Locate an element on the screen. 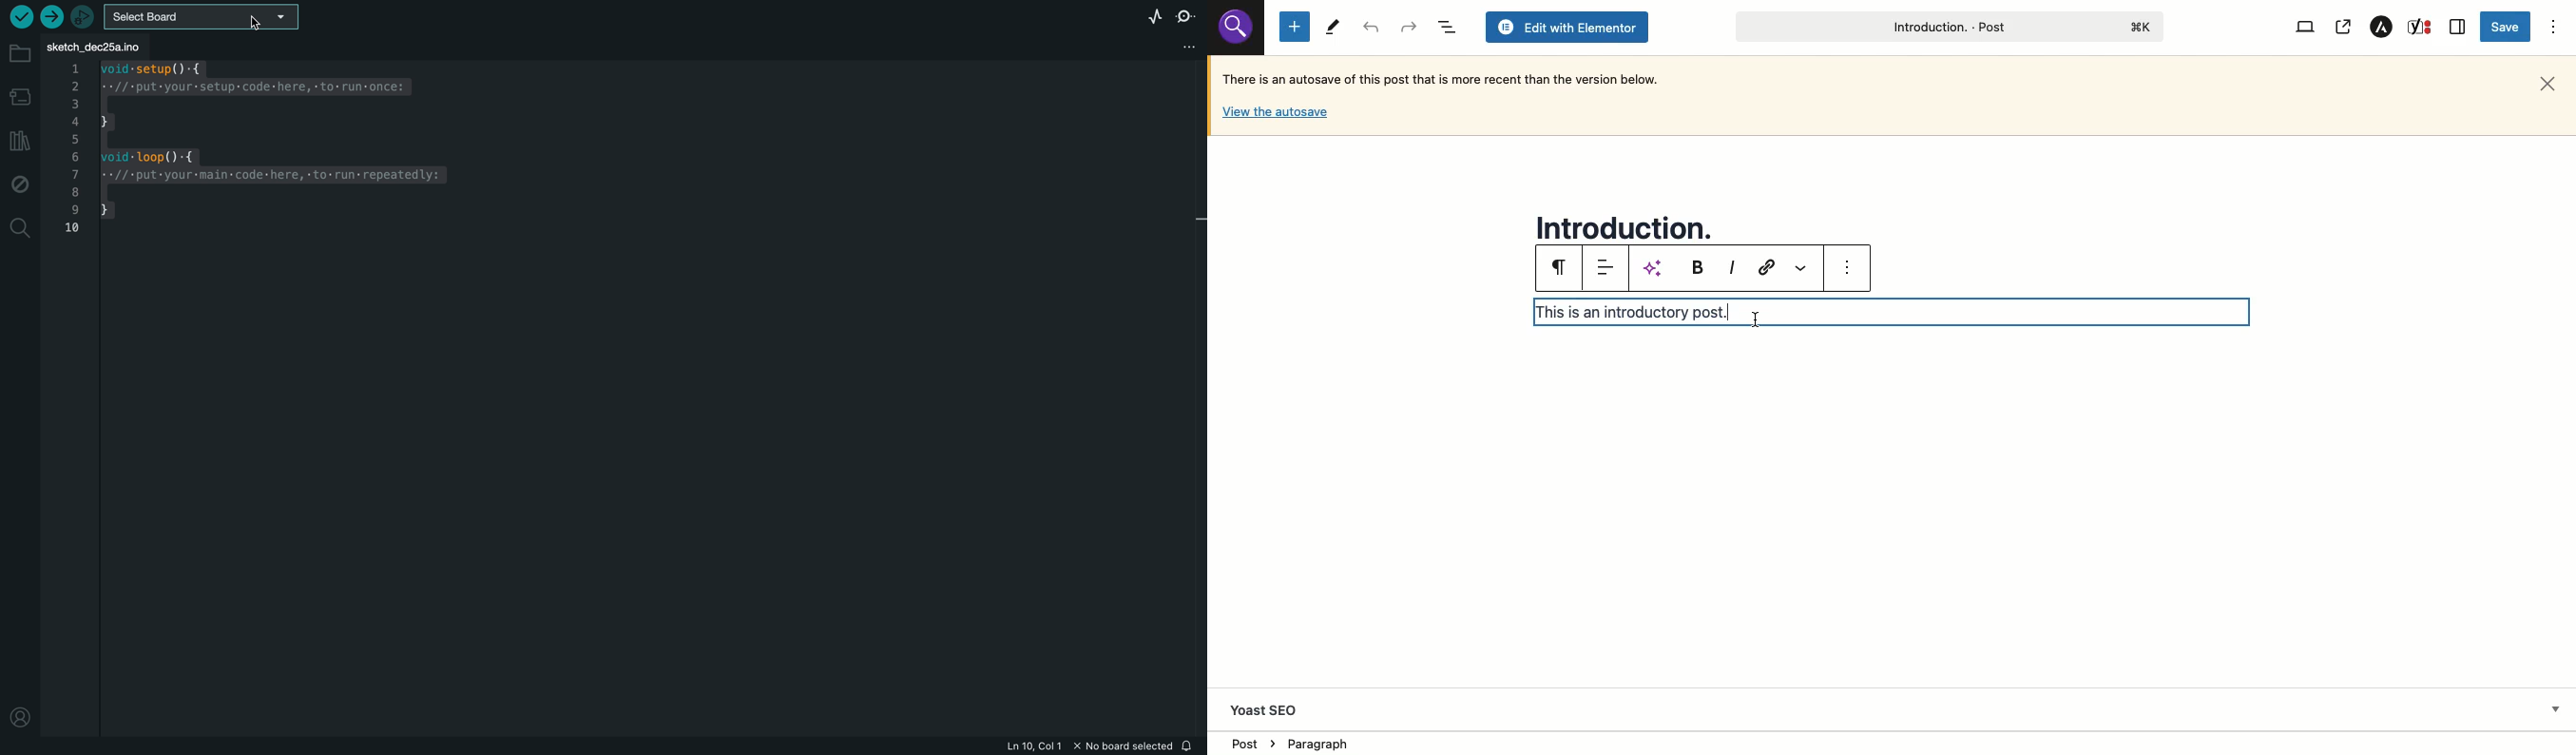 This screenshot has width=2576, height=756. View autosave is located at coordinates (1275, 115).